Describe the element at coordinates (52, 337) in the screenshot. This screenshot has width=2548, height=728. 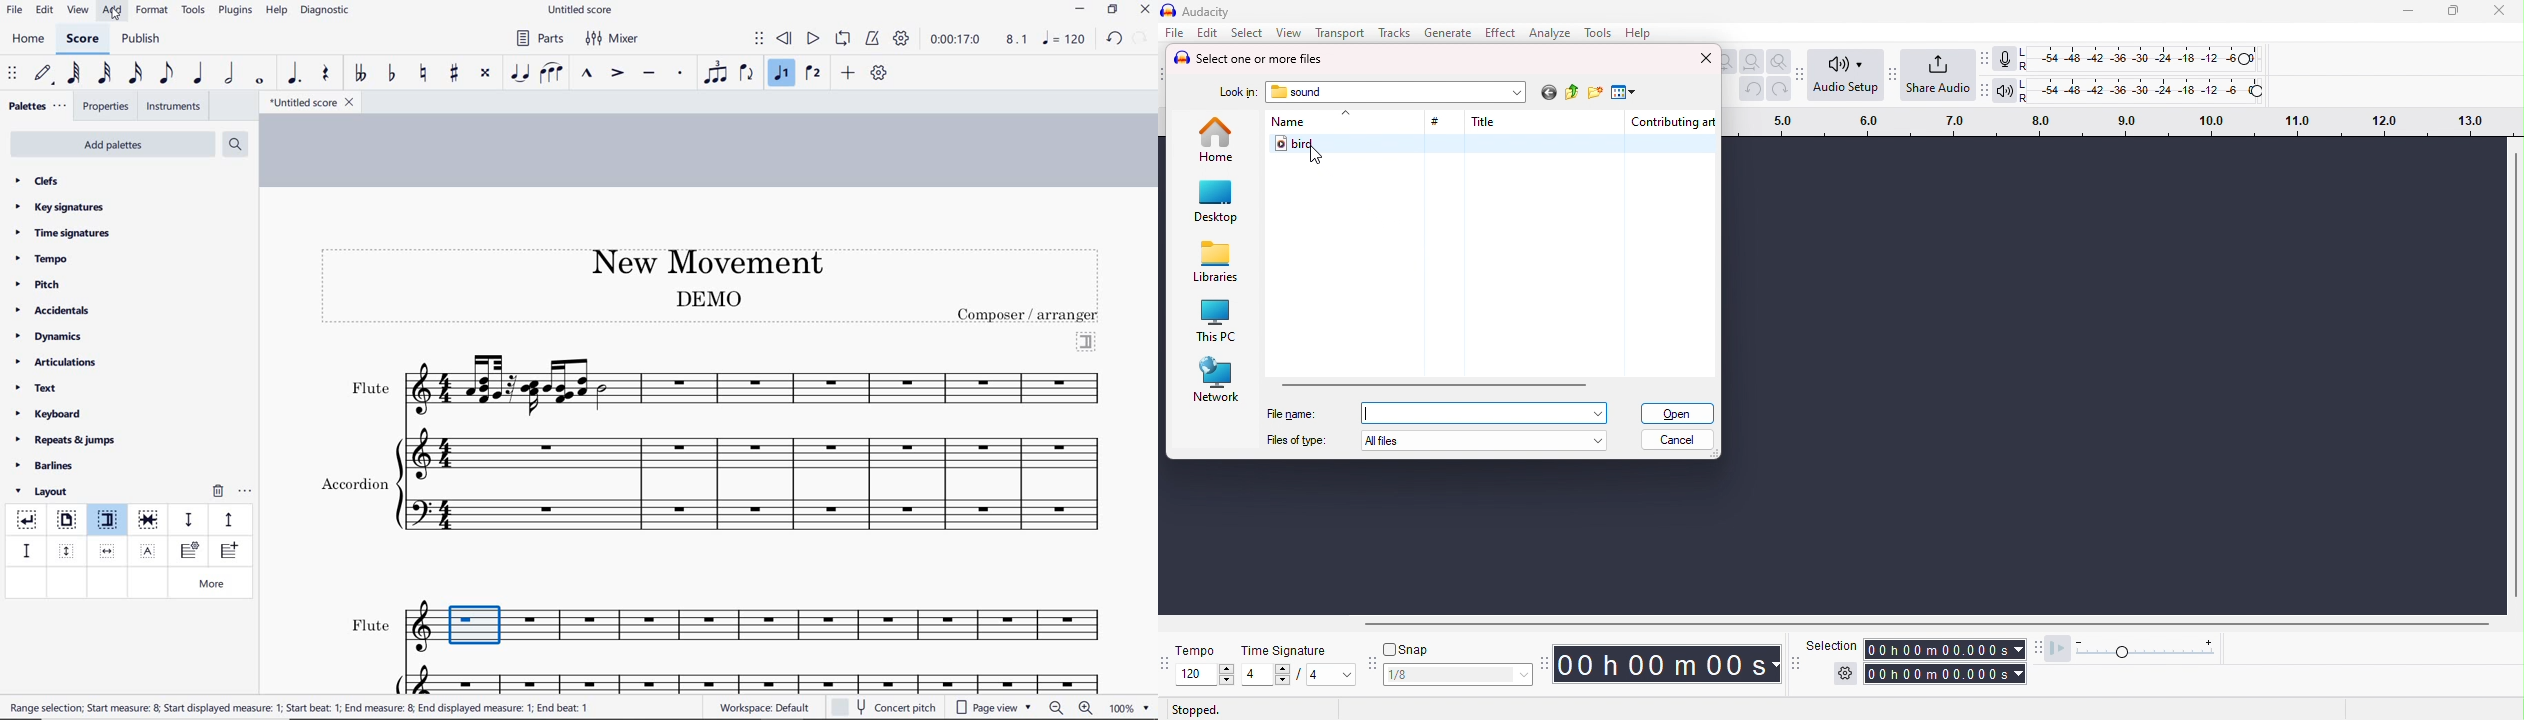
I see `dynamics` at that location.